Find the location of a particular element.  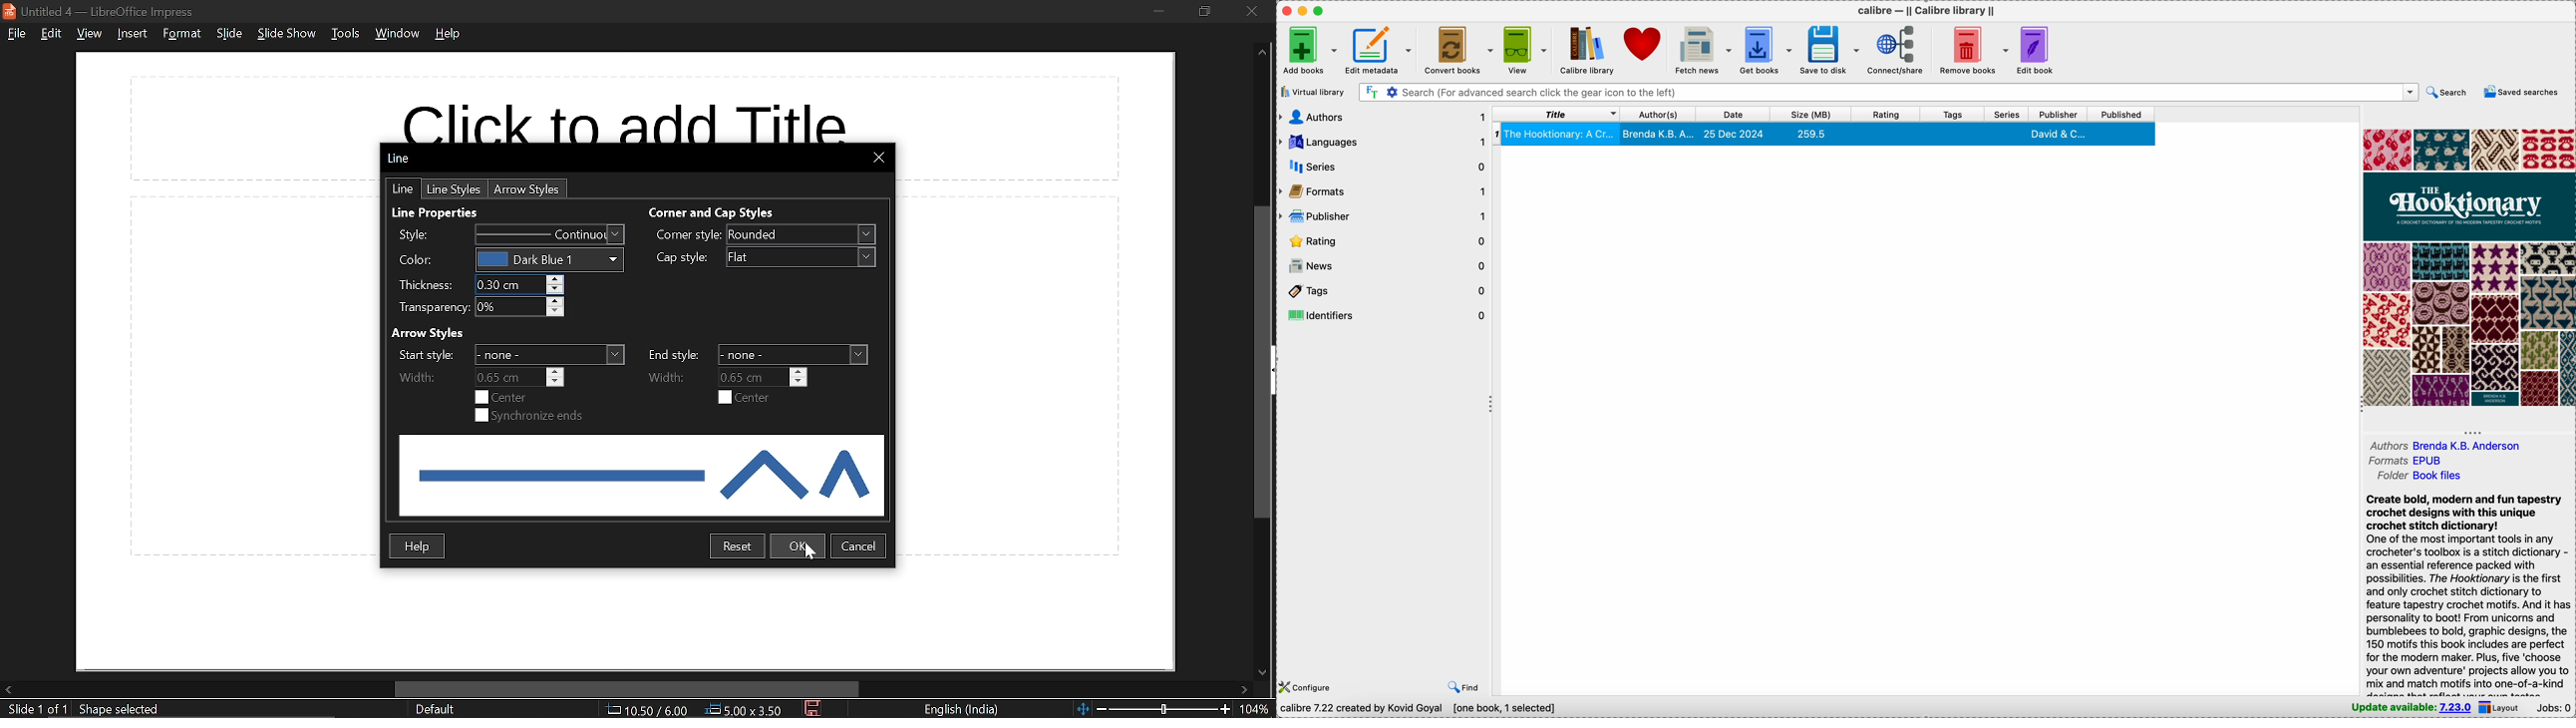

synchronize ends is located at coordinates (528, 416).